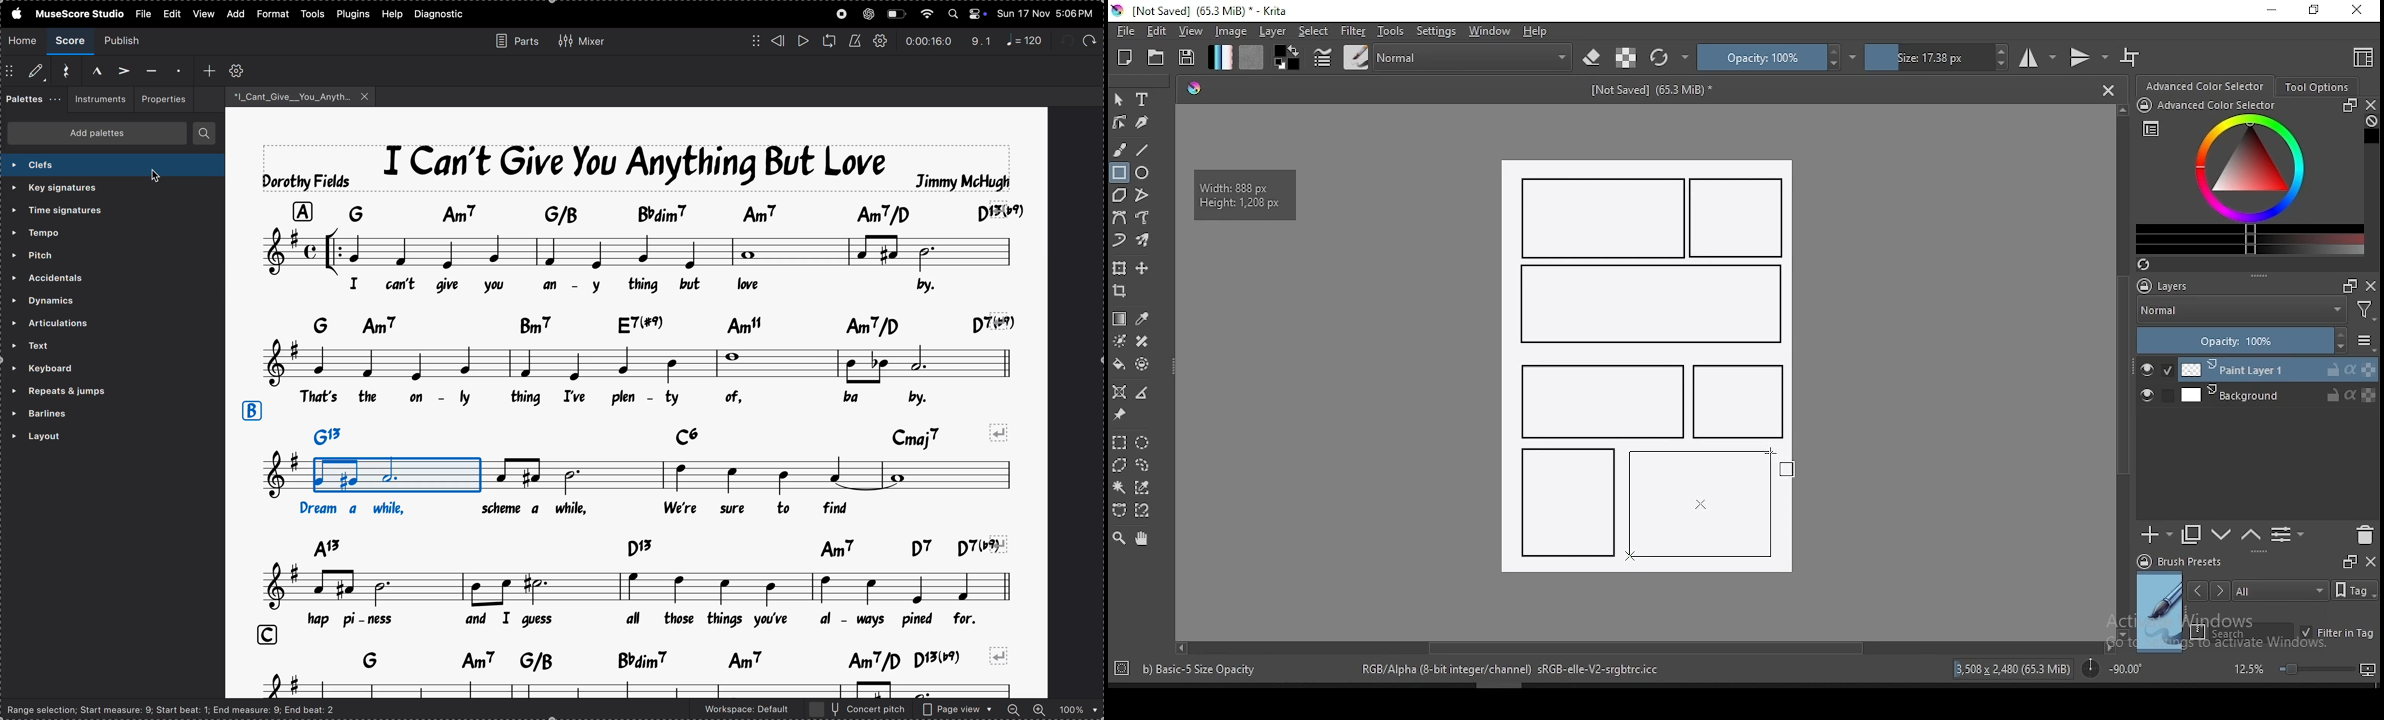  Describe the element at coordinates (1121, 341) in the screenshot. I see `colorize mask tool` at that location.